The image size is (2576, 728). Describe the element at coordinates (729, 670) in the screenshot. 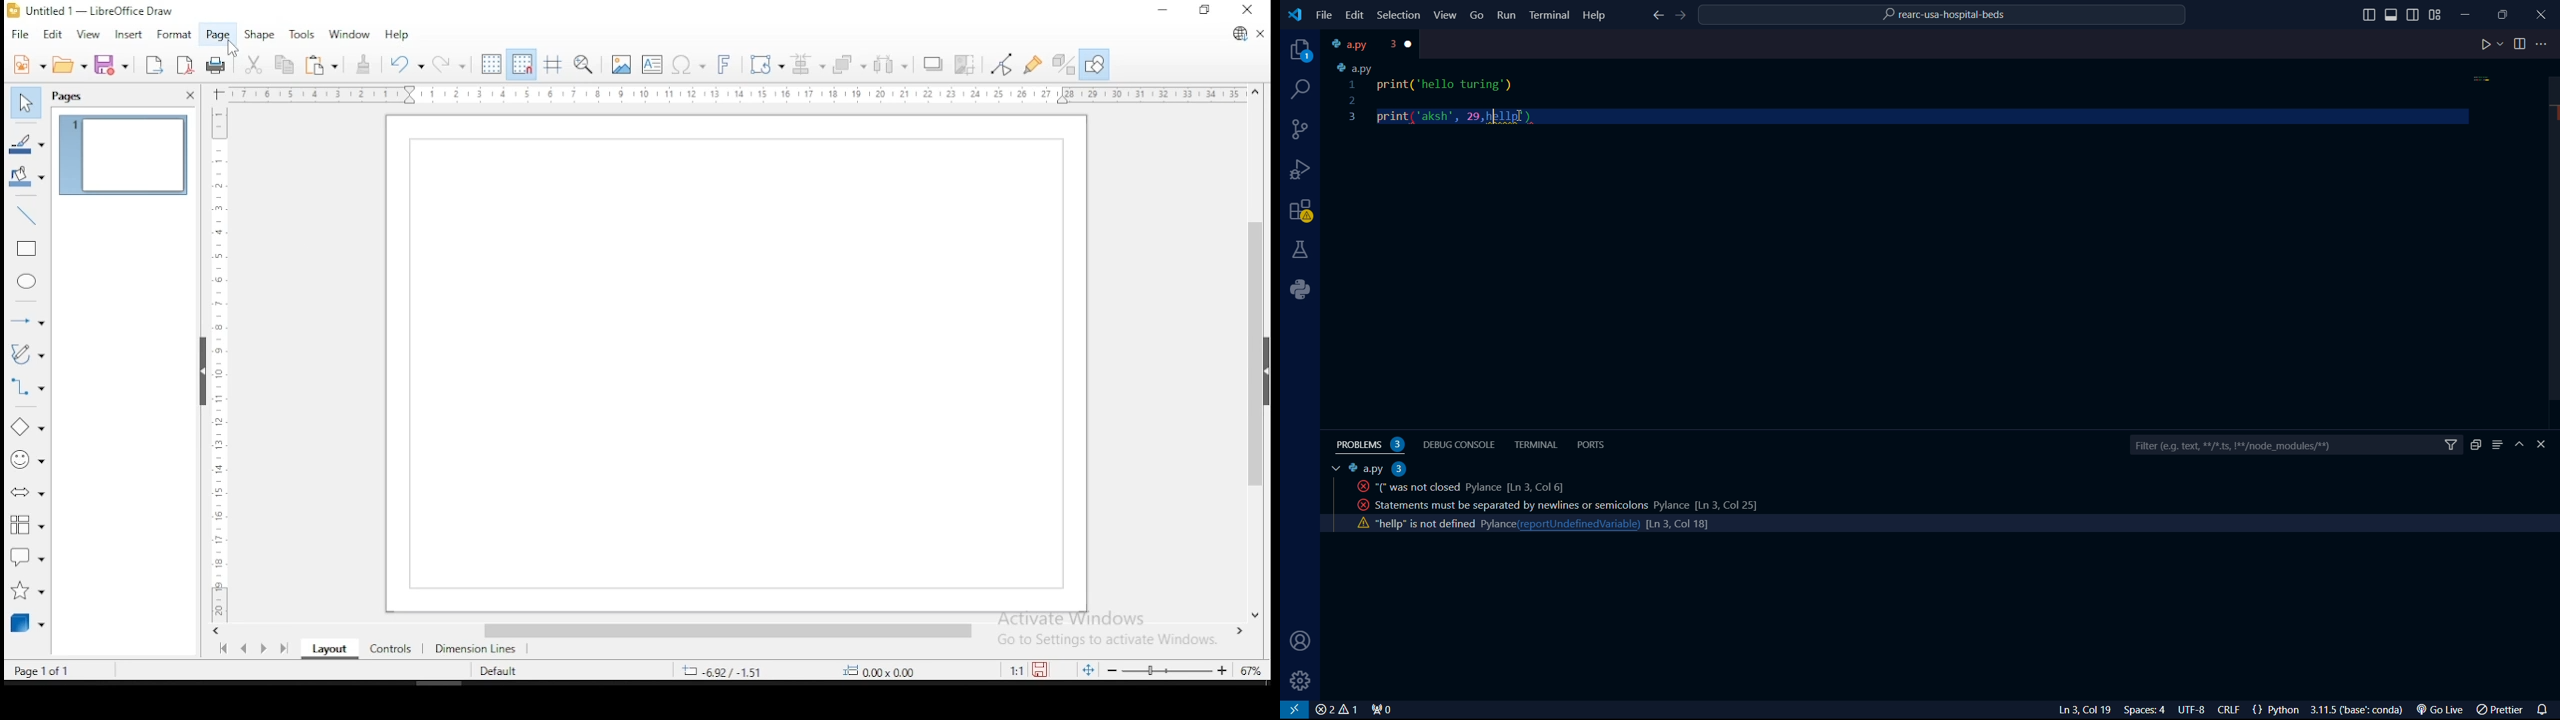

I see `-6.92/-1.51` at that location.